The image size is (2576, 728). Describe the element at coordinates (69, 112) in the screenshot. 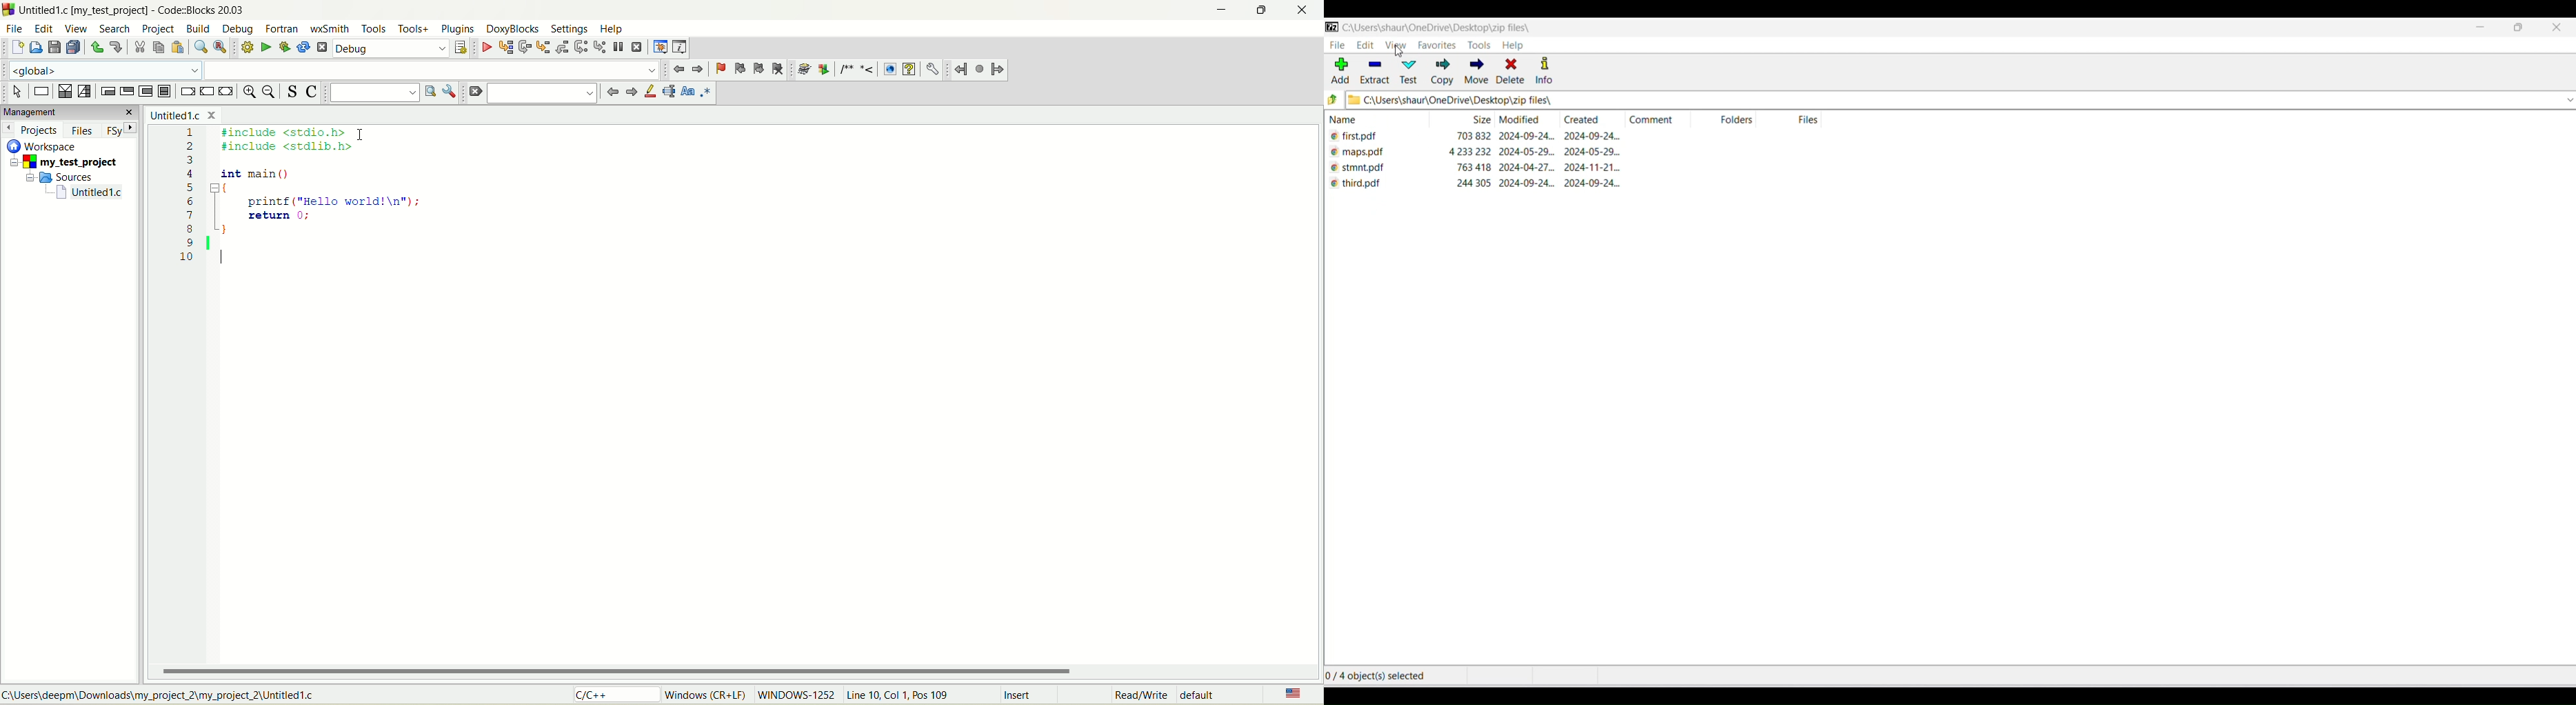

I see `,anagement` at that location.